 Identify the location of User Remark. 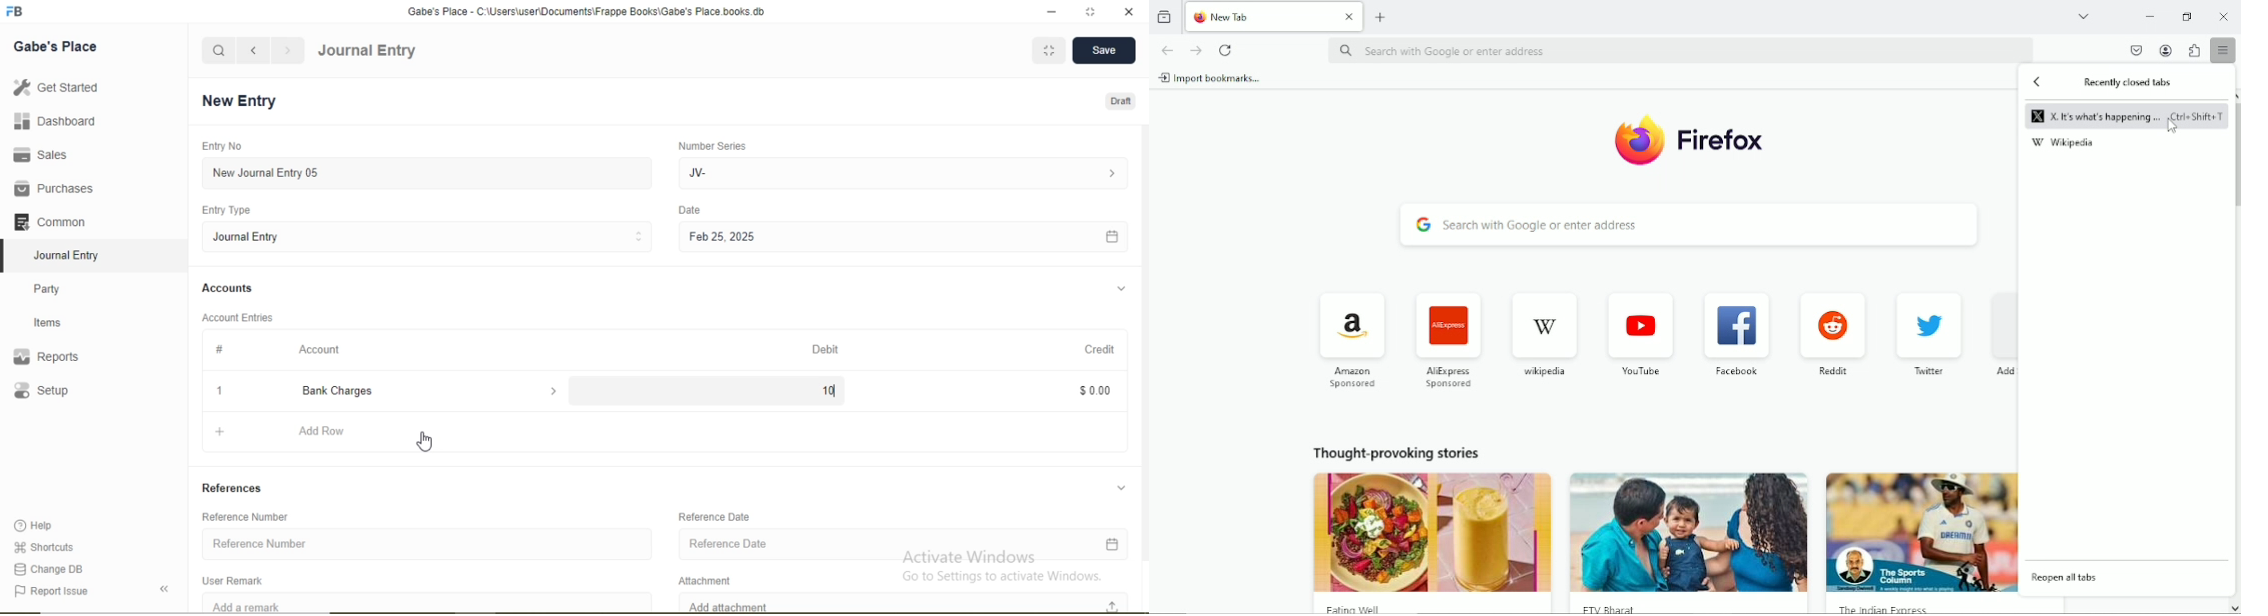
(237, 579).